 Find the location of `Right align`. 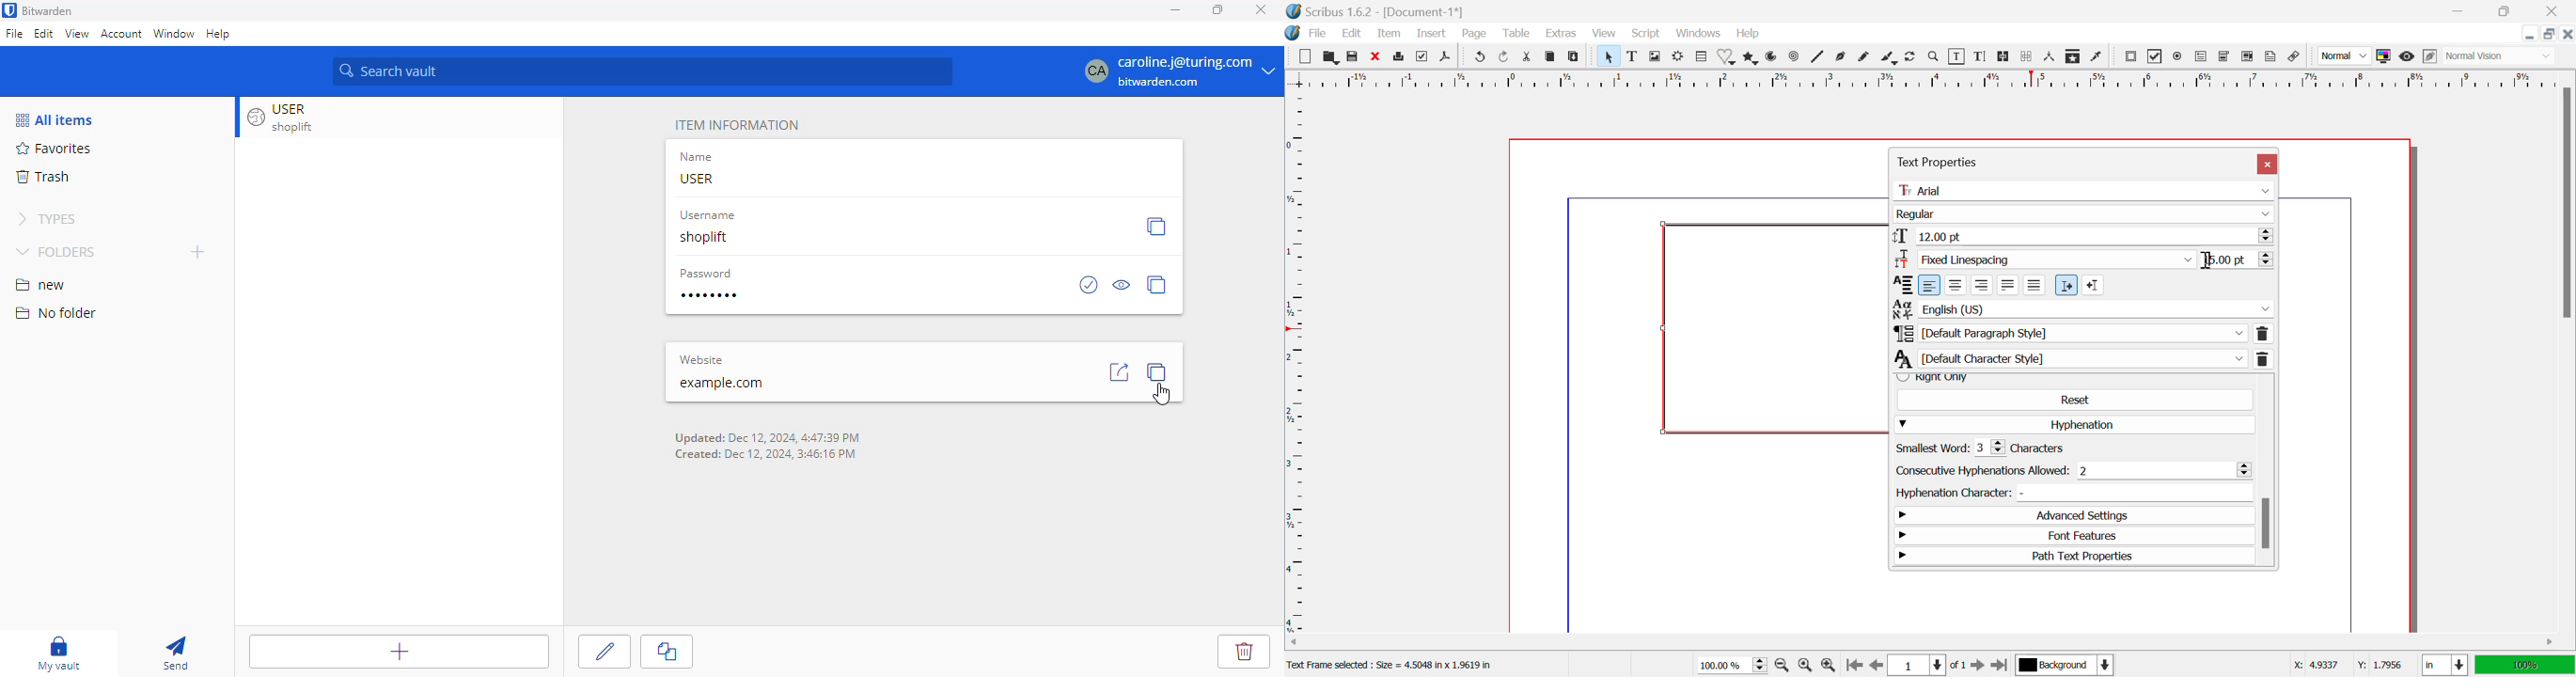

Right align is located at coordinates (1981, 285).